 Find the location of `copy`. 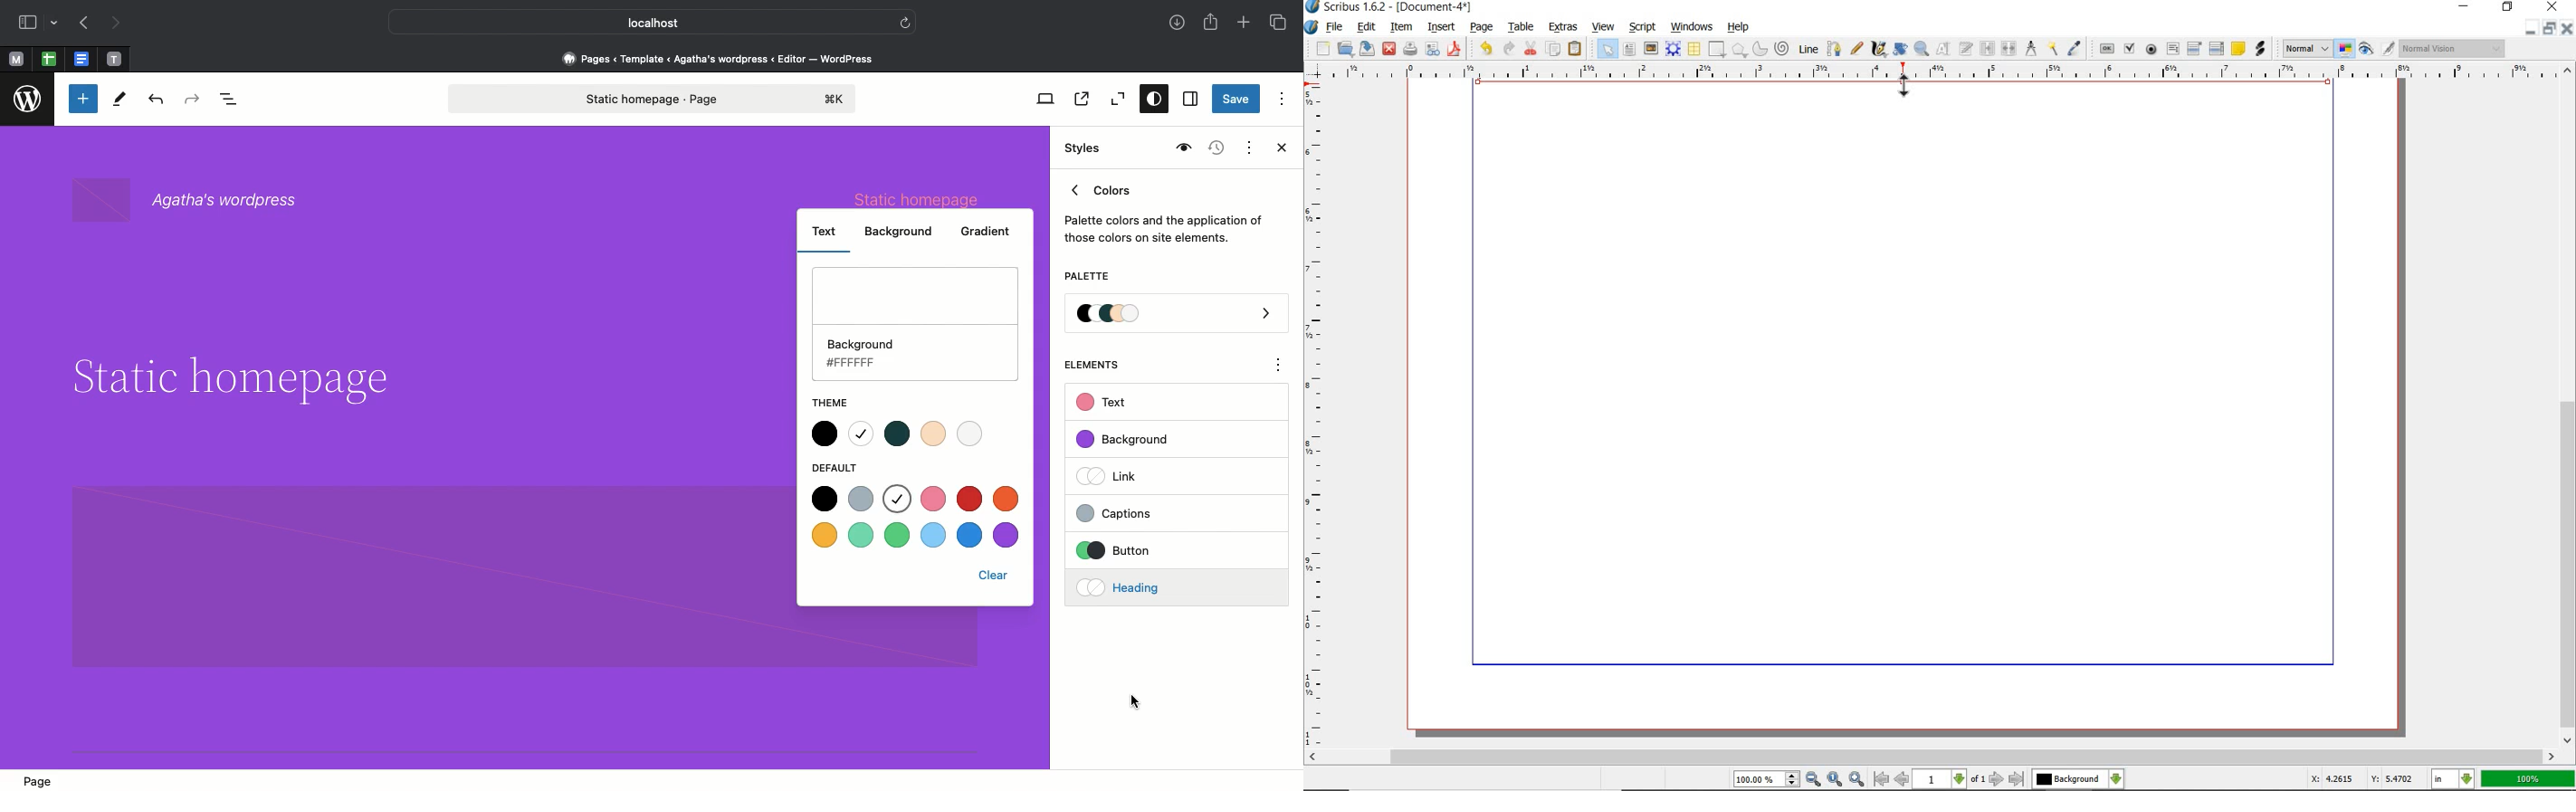

copy is located at coordinates (1554, 49).